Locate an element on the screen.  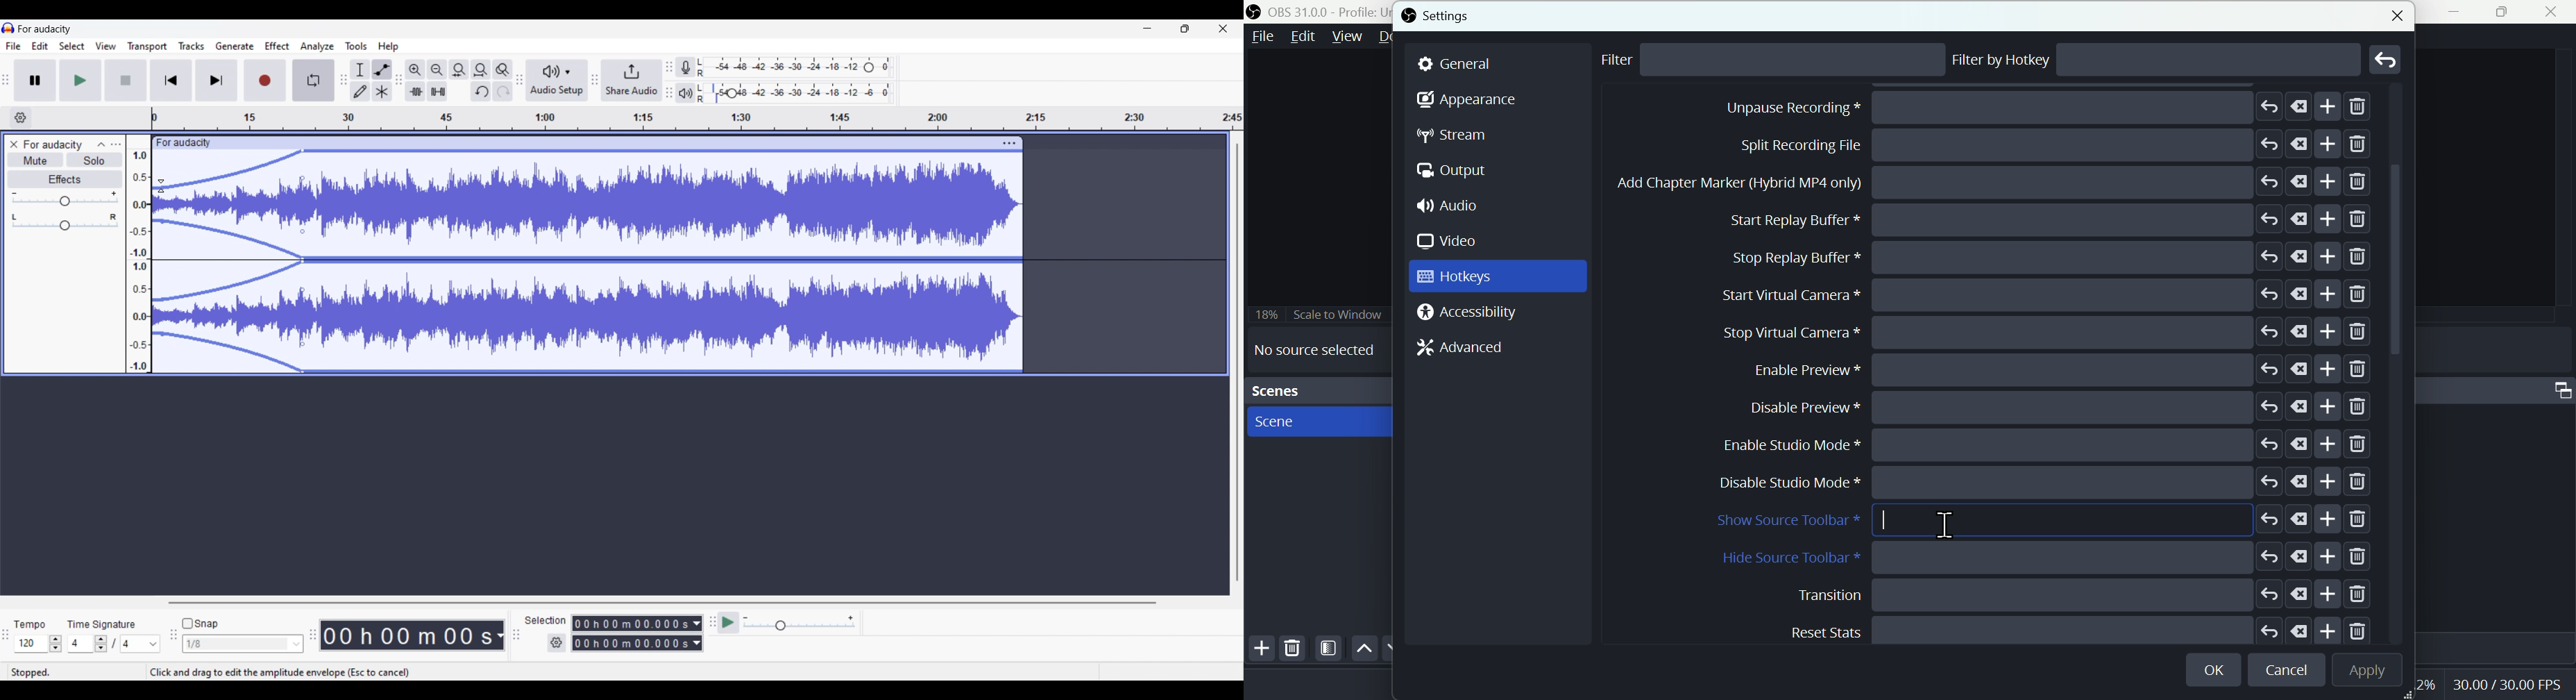
Effect is located at coordinates (277, 45).